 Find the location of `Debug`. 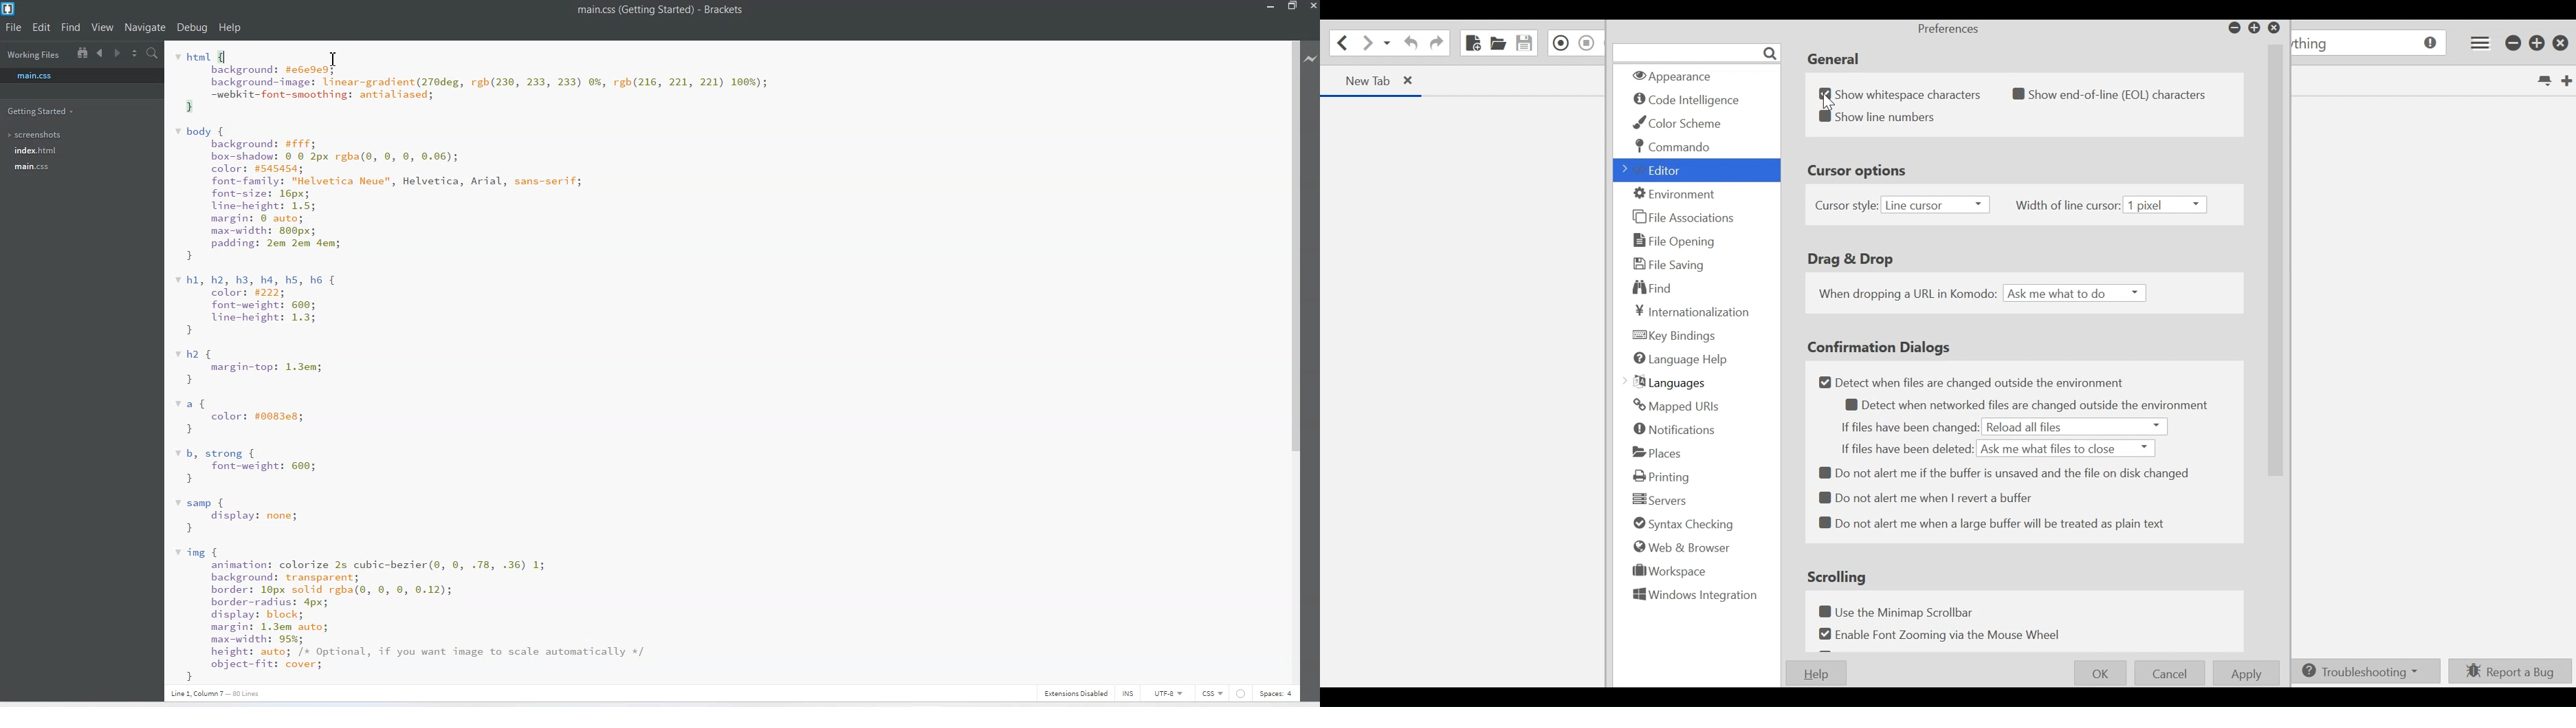

Debug is located at coordinates (192, 28).